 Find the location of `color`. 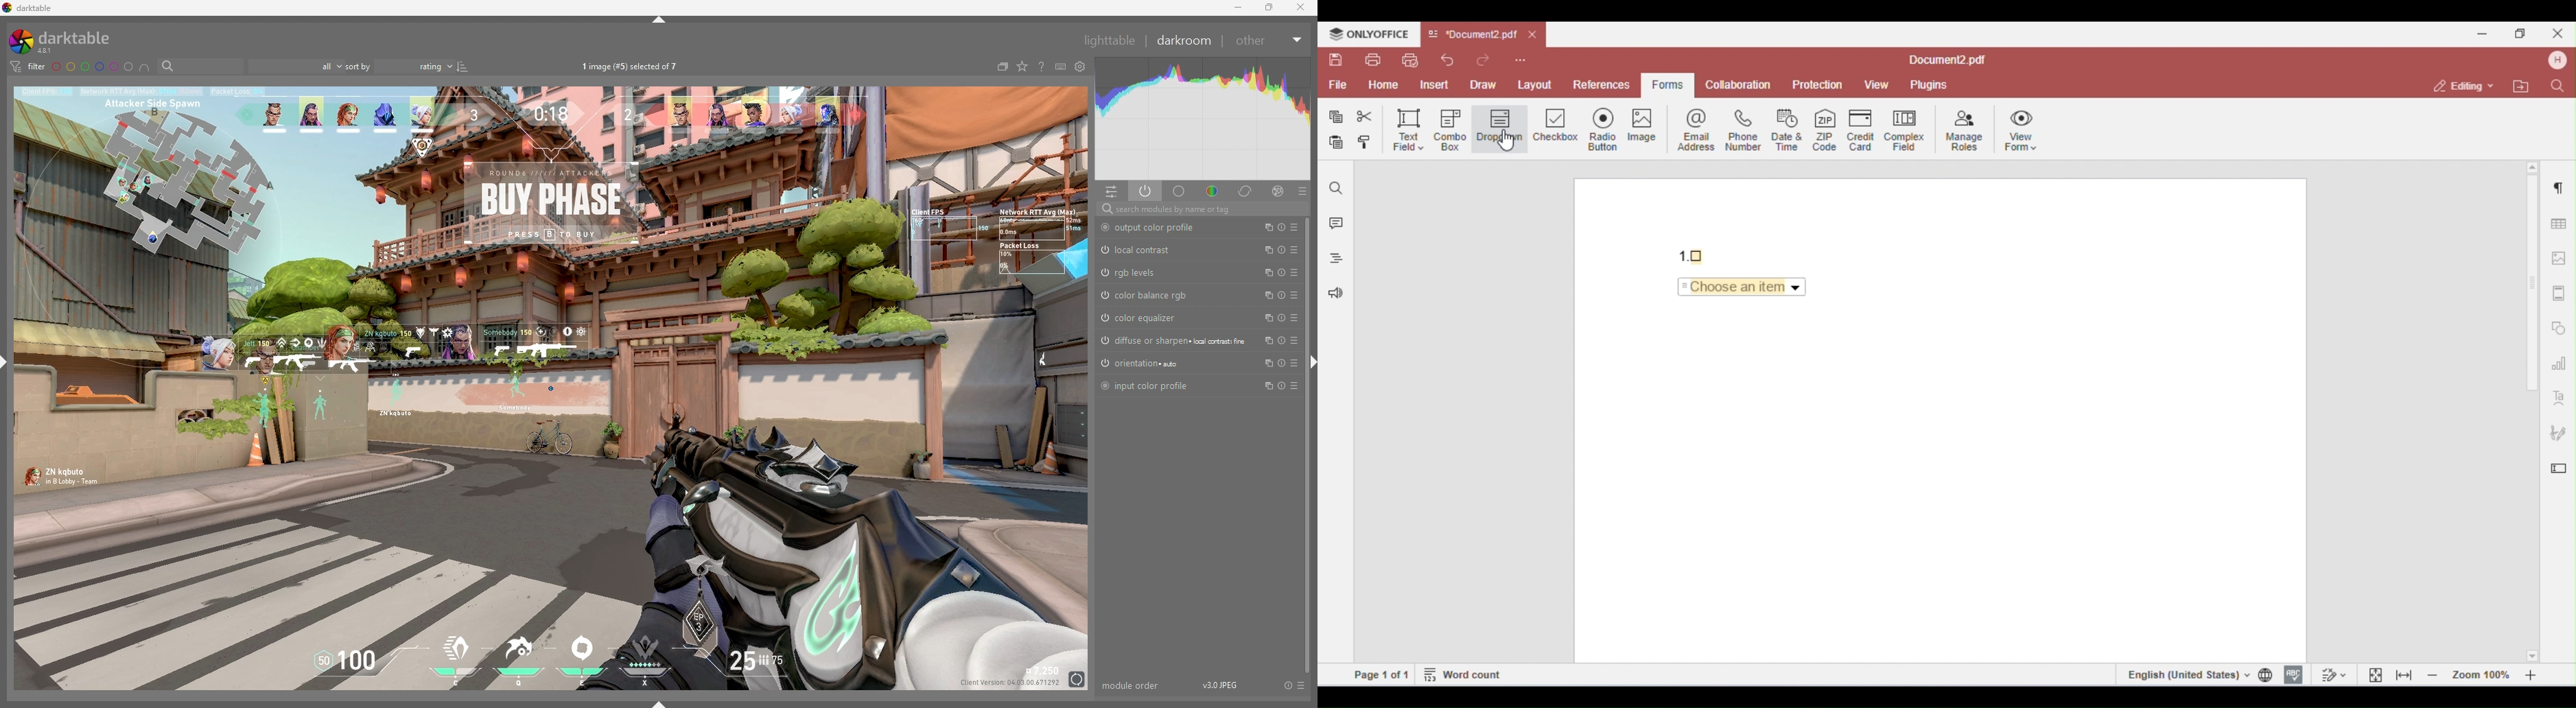

color is located at coordinates (1213, 190).